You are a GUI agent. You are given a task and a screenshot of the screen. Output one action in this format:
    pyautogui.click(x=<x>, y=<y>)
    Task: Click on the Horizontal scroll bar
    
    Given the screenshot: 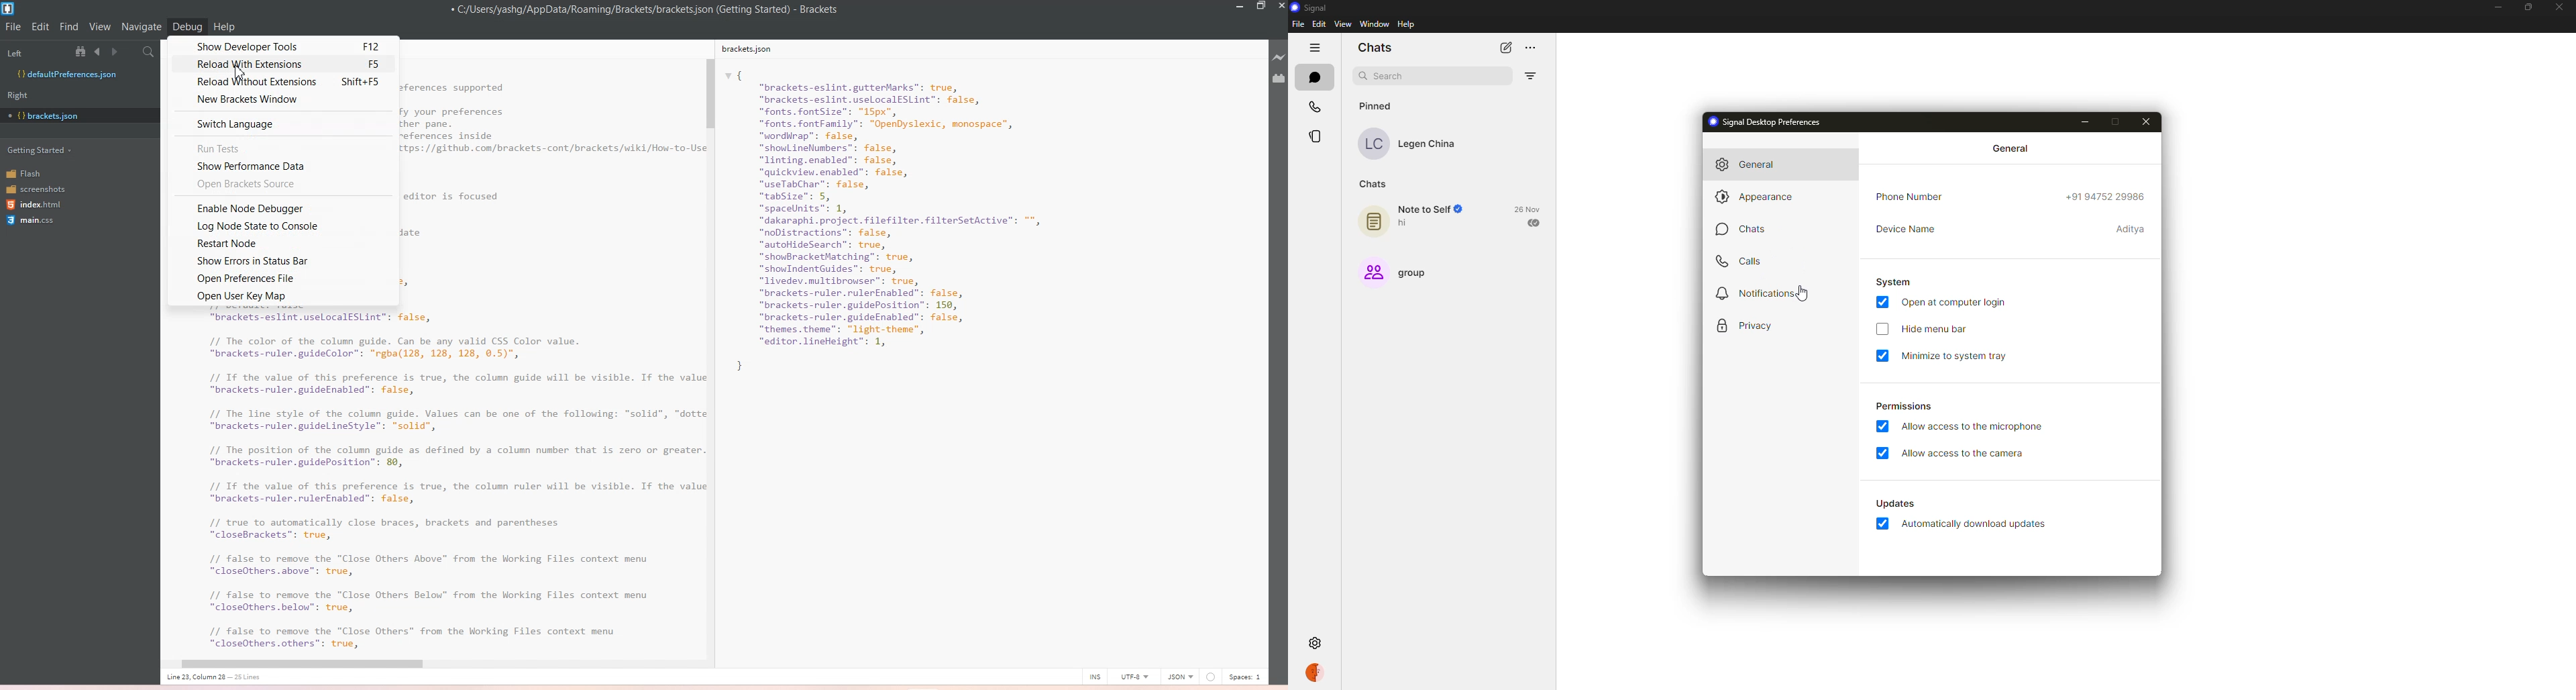 What is the action you would take?
    pyautogui.click(x=425, y=664)
    